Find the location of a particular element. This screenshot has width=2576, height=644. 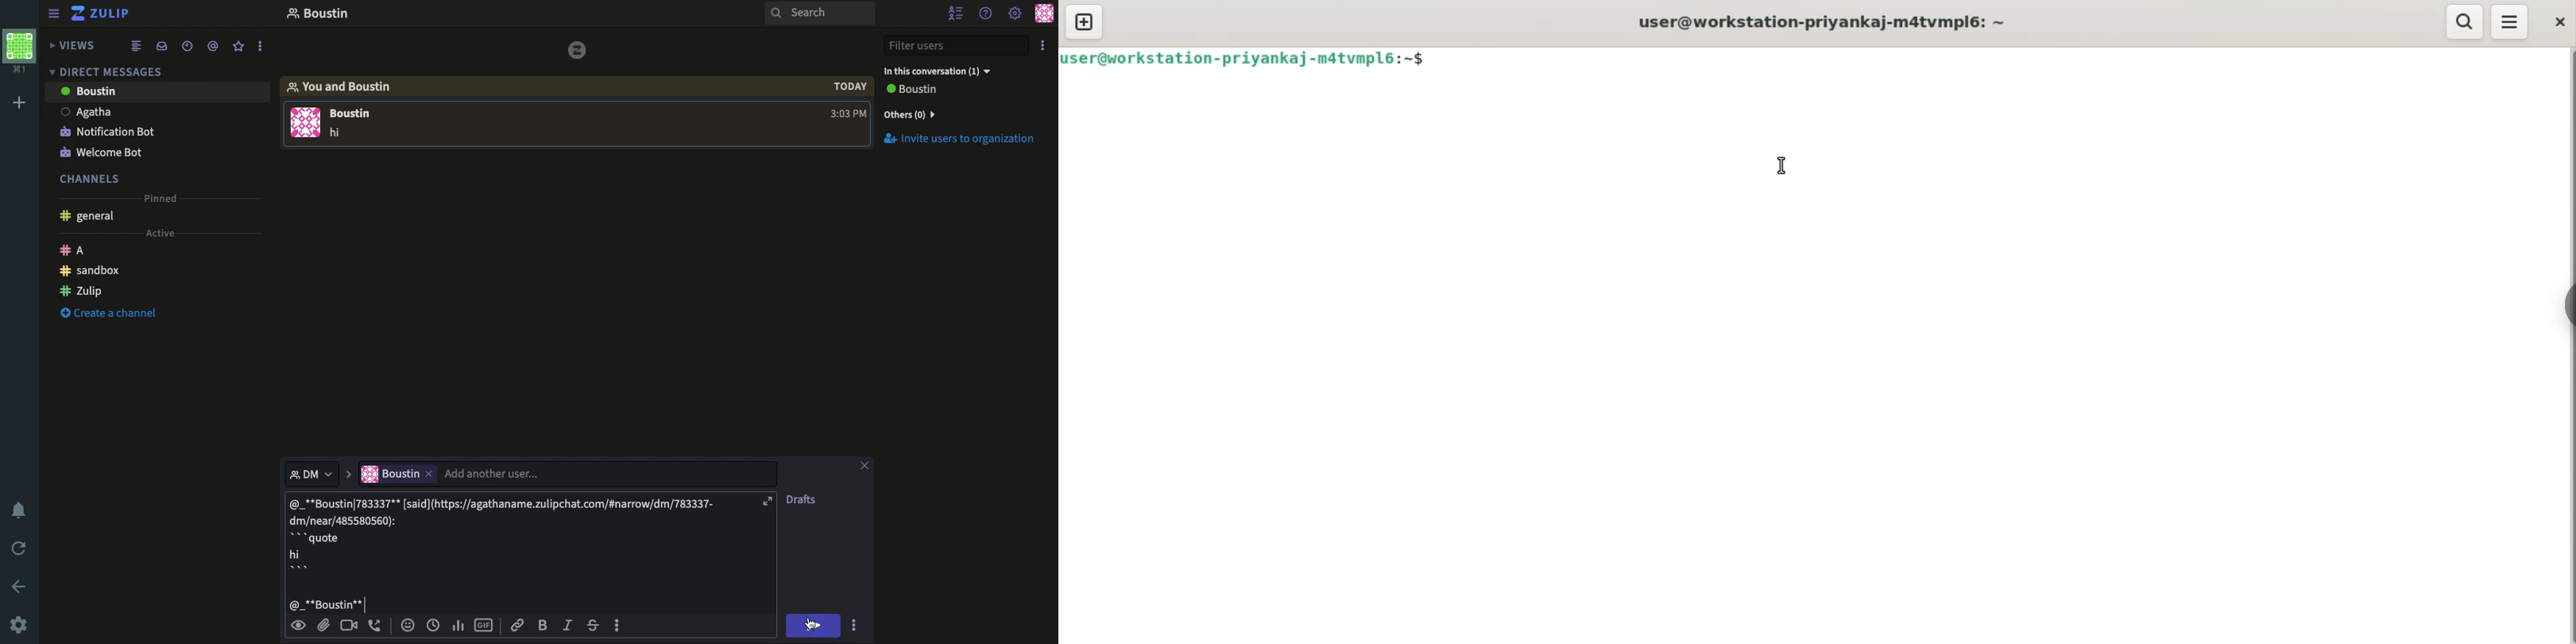

Options is located at coordinates (617, 623).